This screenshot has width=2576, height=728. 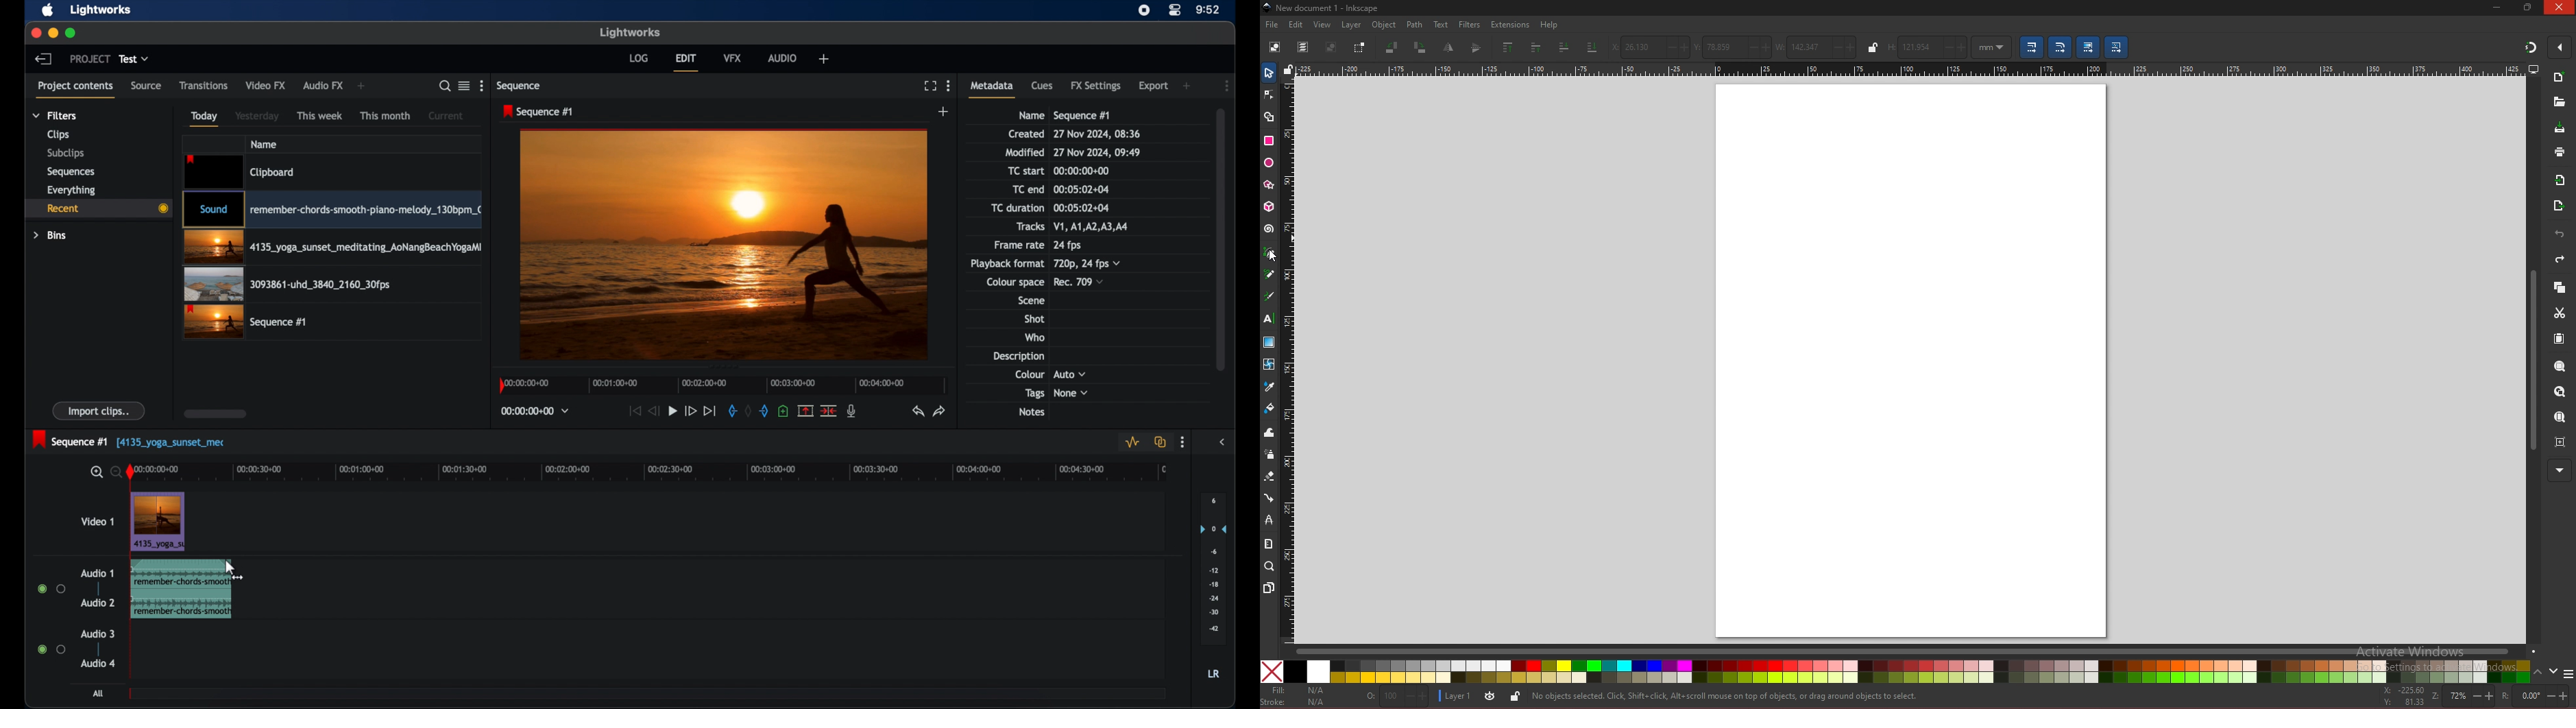 What do you see at coordinates (288, 284) in the screenshot?
I see `video clip` at bounding box center [288, 284].